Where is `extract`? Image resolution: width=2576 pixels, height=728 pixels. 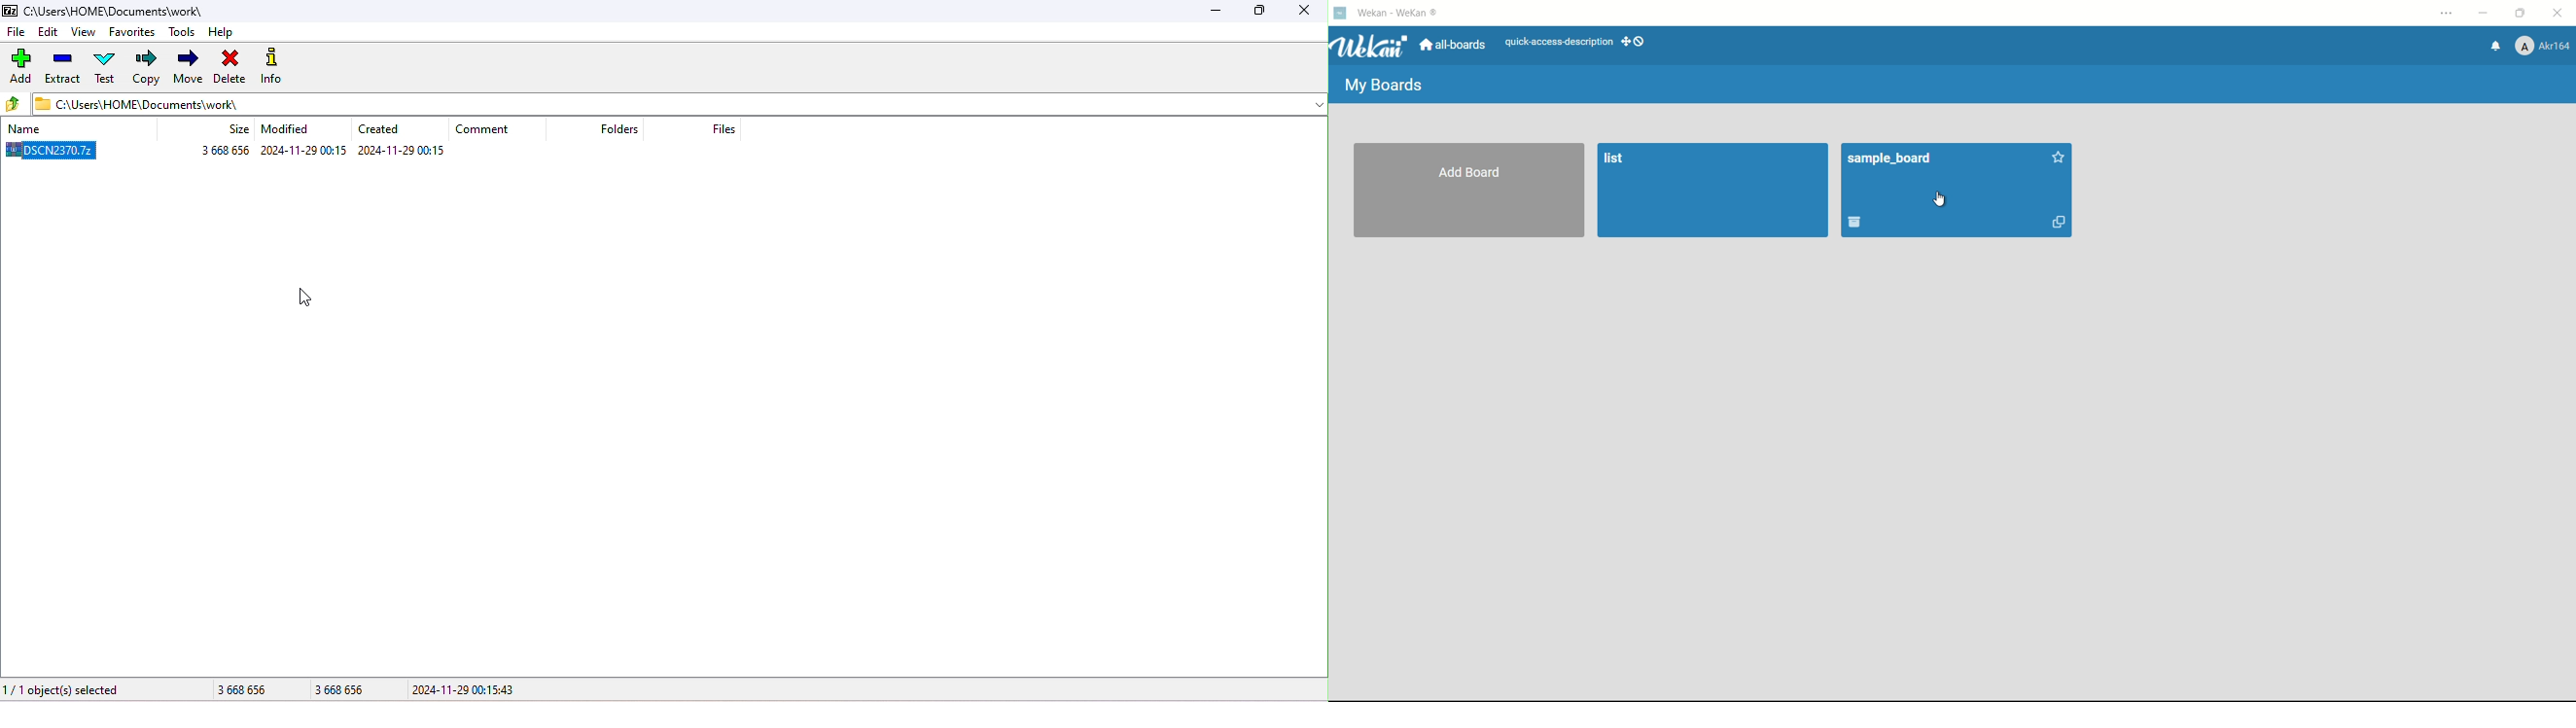 extract is located at coordinates (63, 70).